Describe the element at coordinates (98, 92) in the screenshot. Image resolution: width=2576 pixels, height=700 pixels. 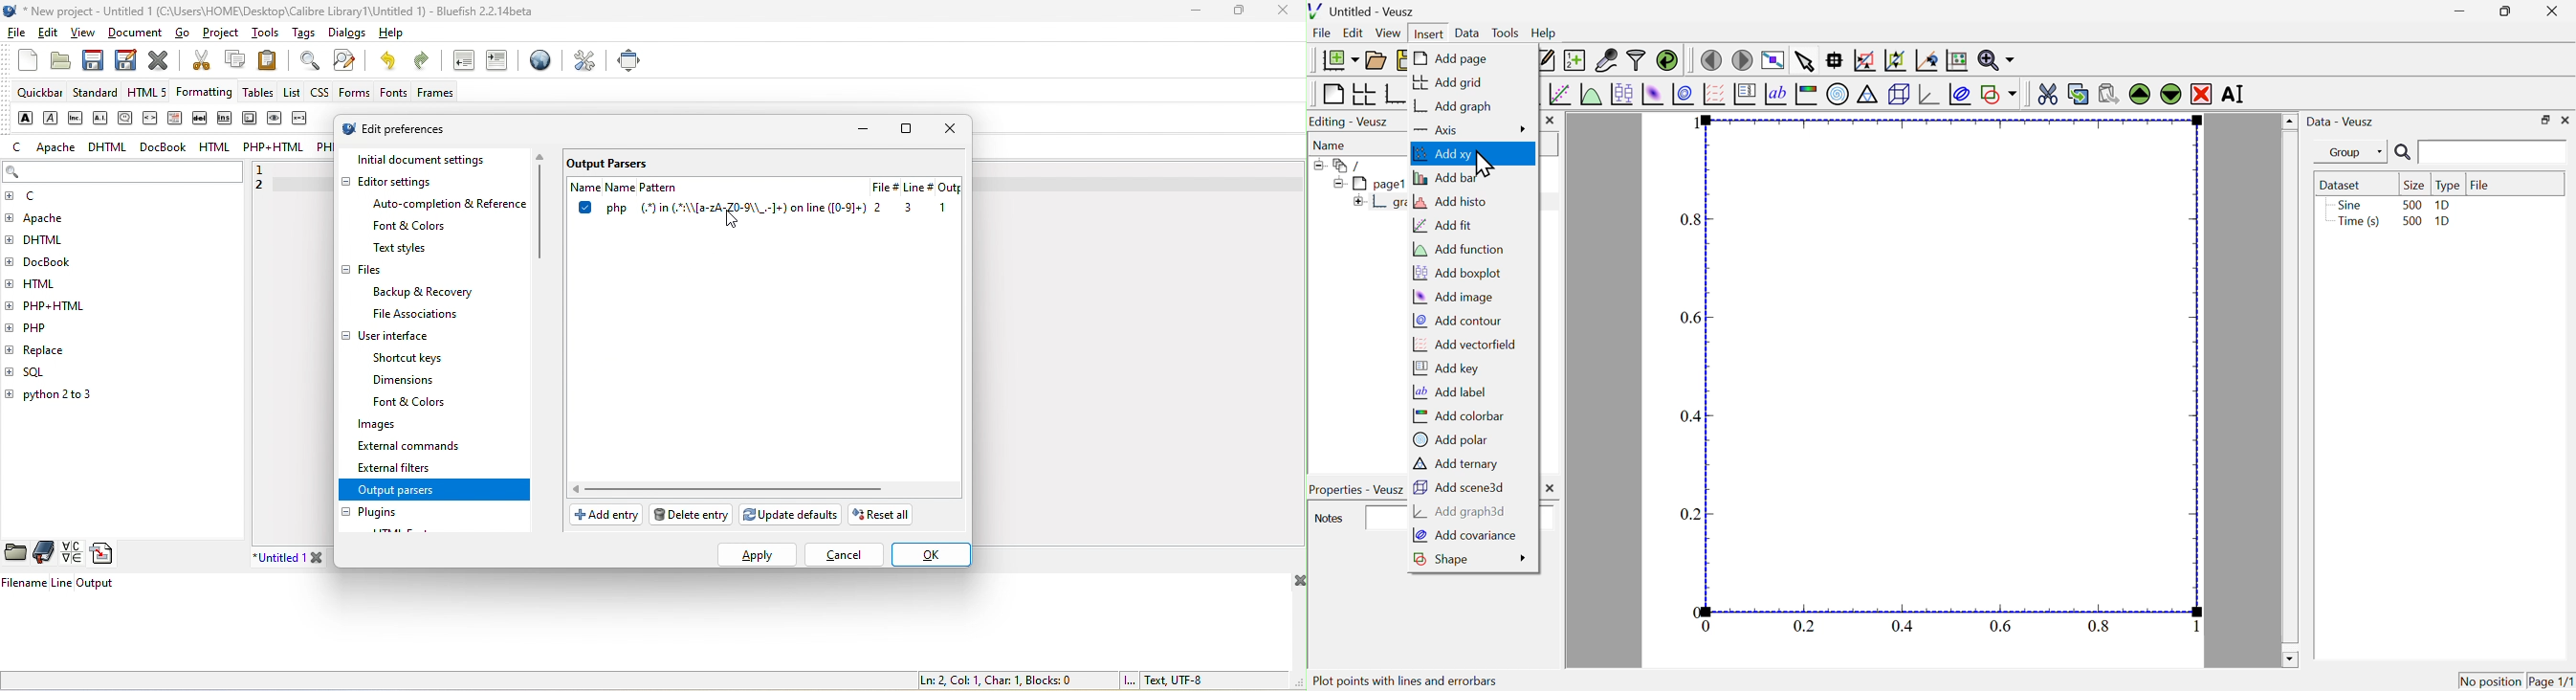
I see `standard` at that location.